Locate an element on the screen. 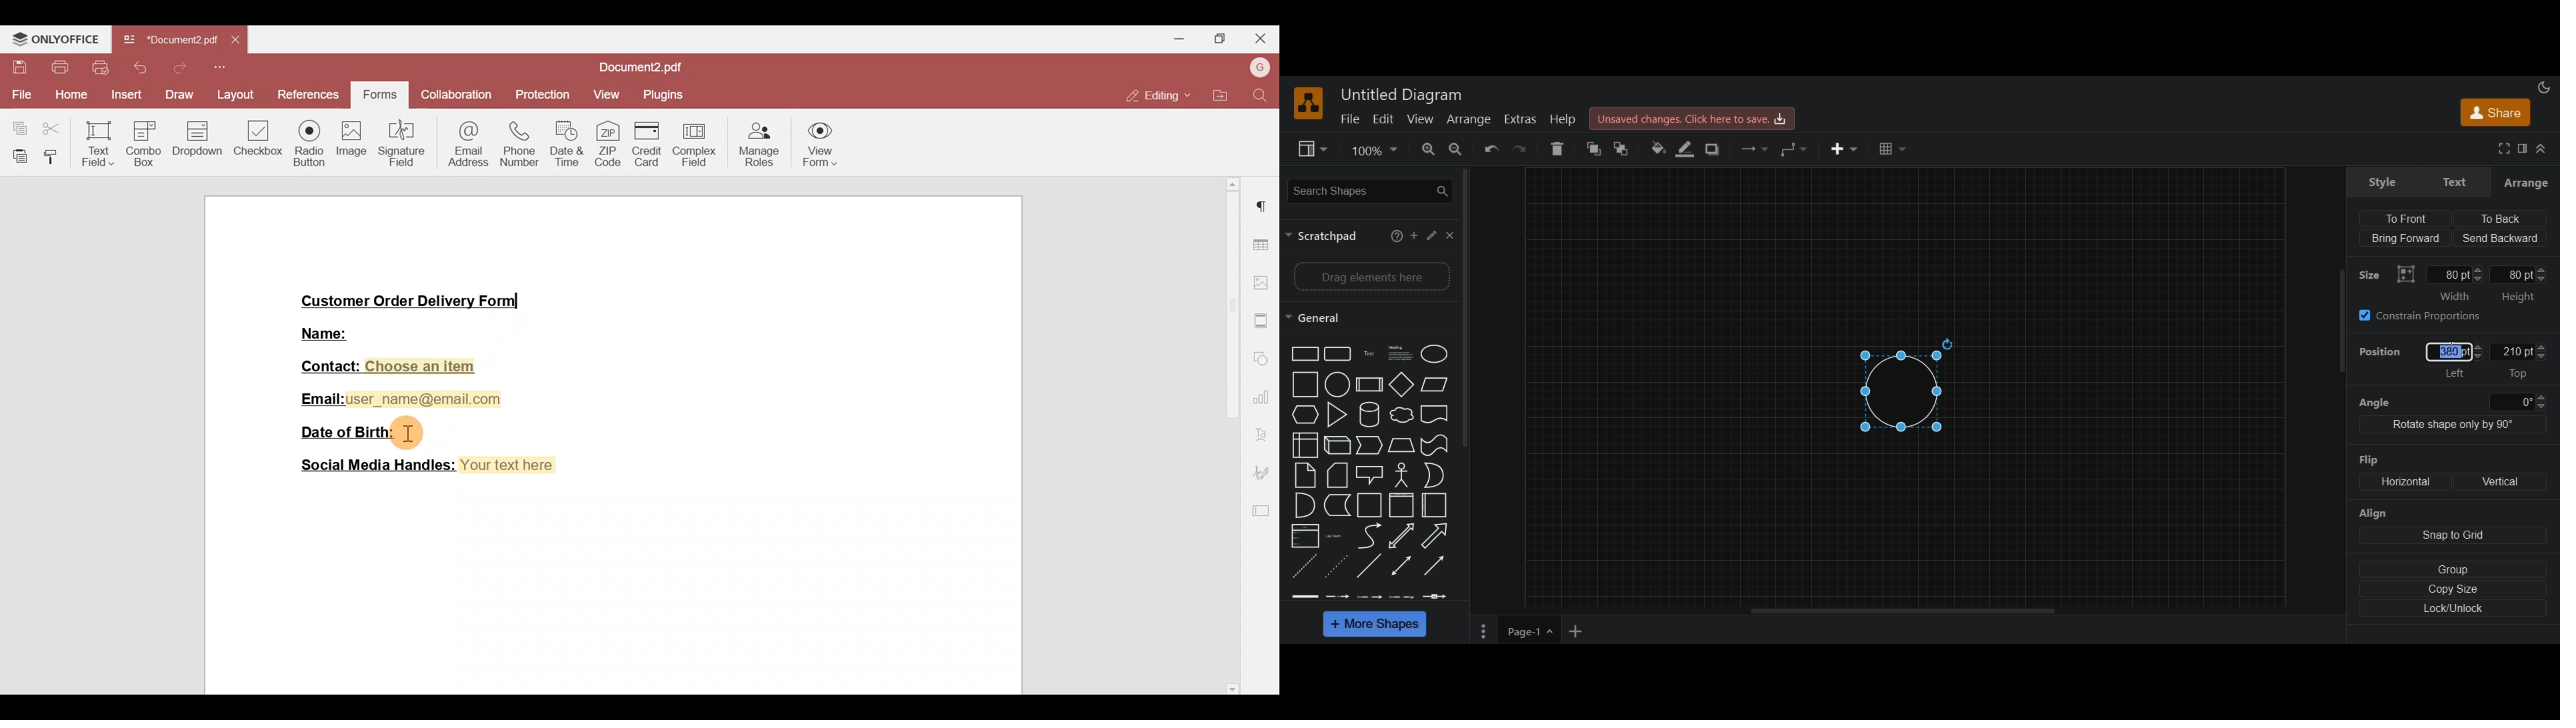  width is located at coordinates (2455, 283).